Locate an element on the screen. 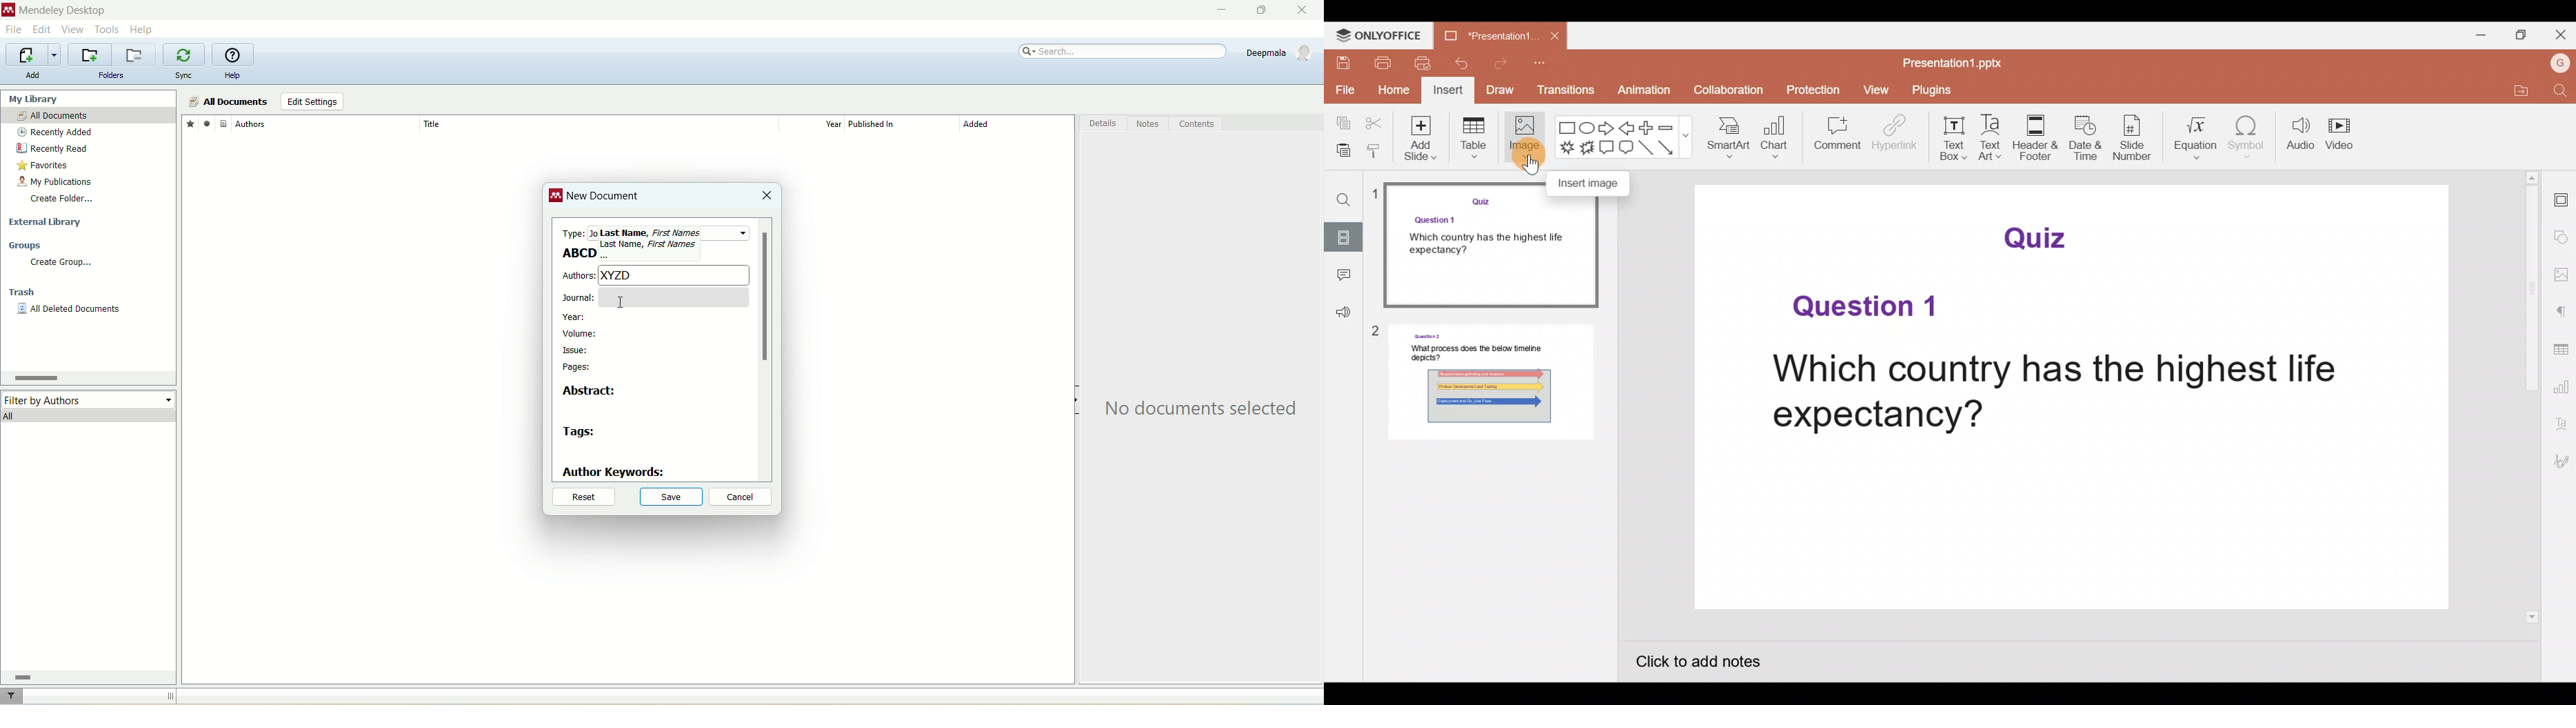 This screenshot has width=2576, height=728. Maximize is located at coordinates (2521, 34).